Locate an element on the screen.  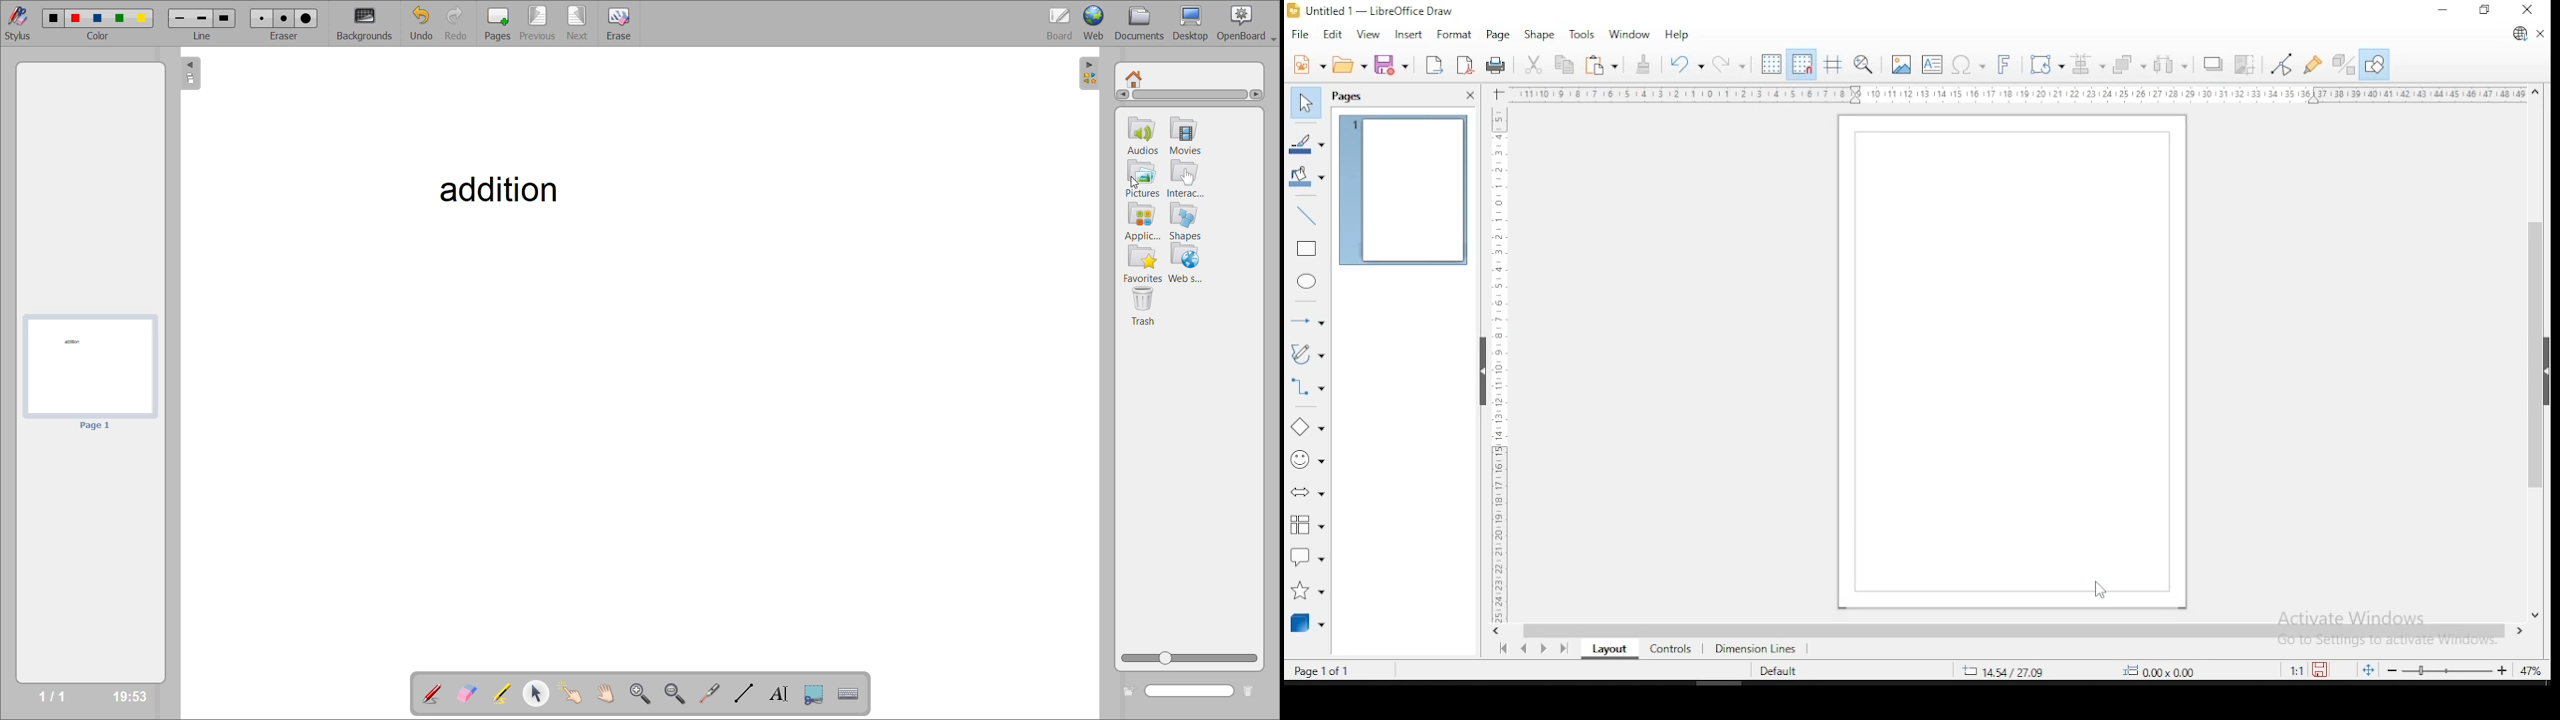
Print is located at coordinates (1496, 64).